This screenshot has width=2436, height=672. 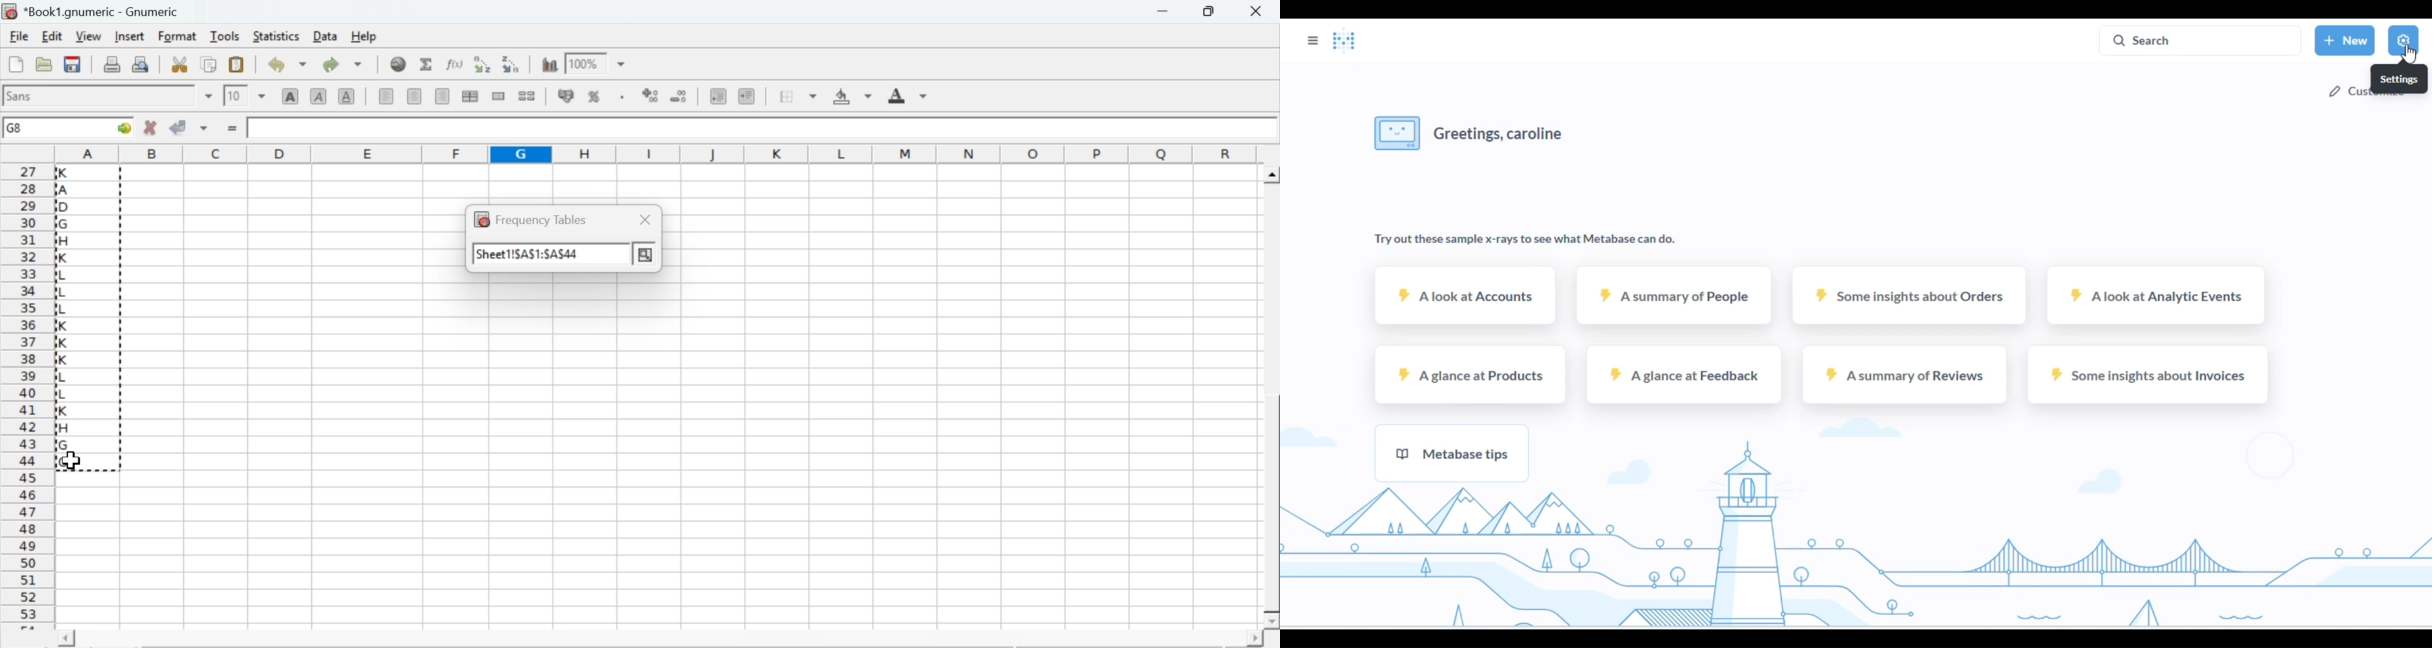 What do you see at coordinates (88, 35) in the screenshot?
I see `view` at bounding box center [88, 35].